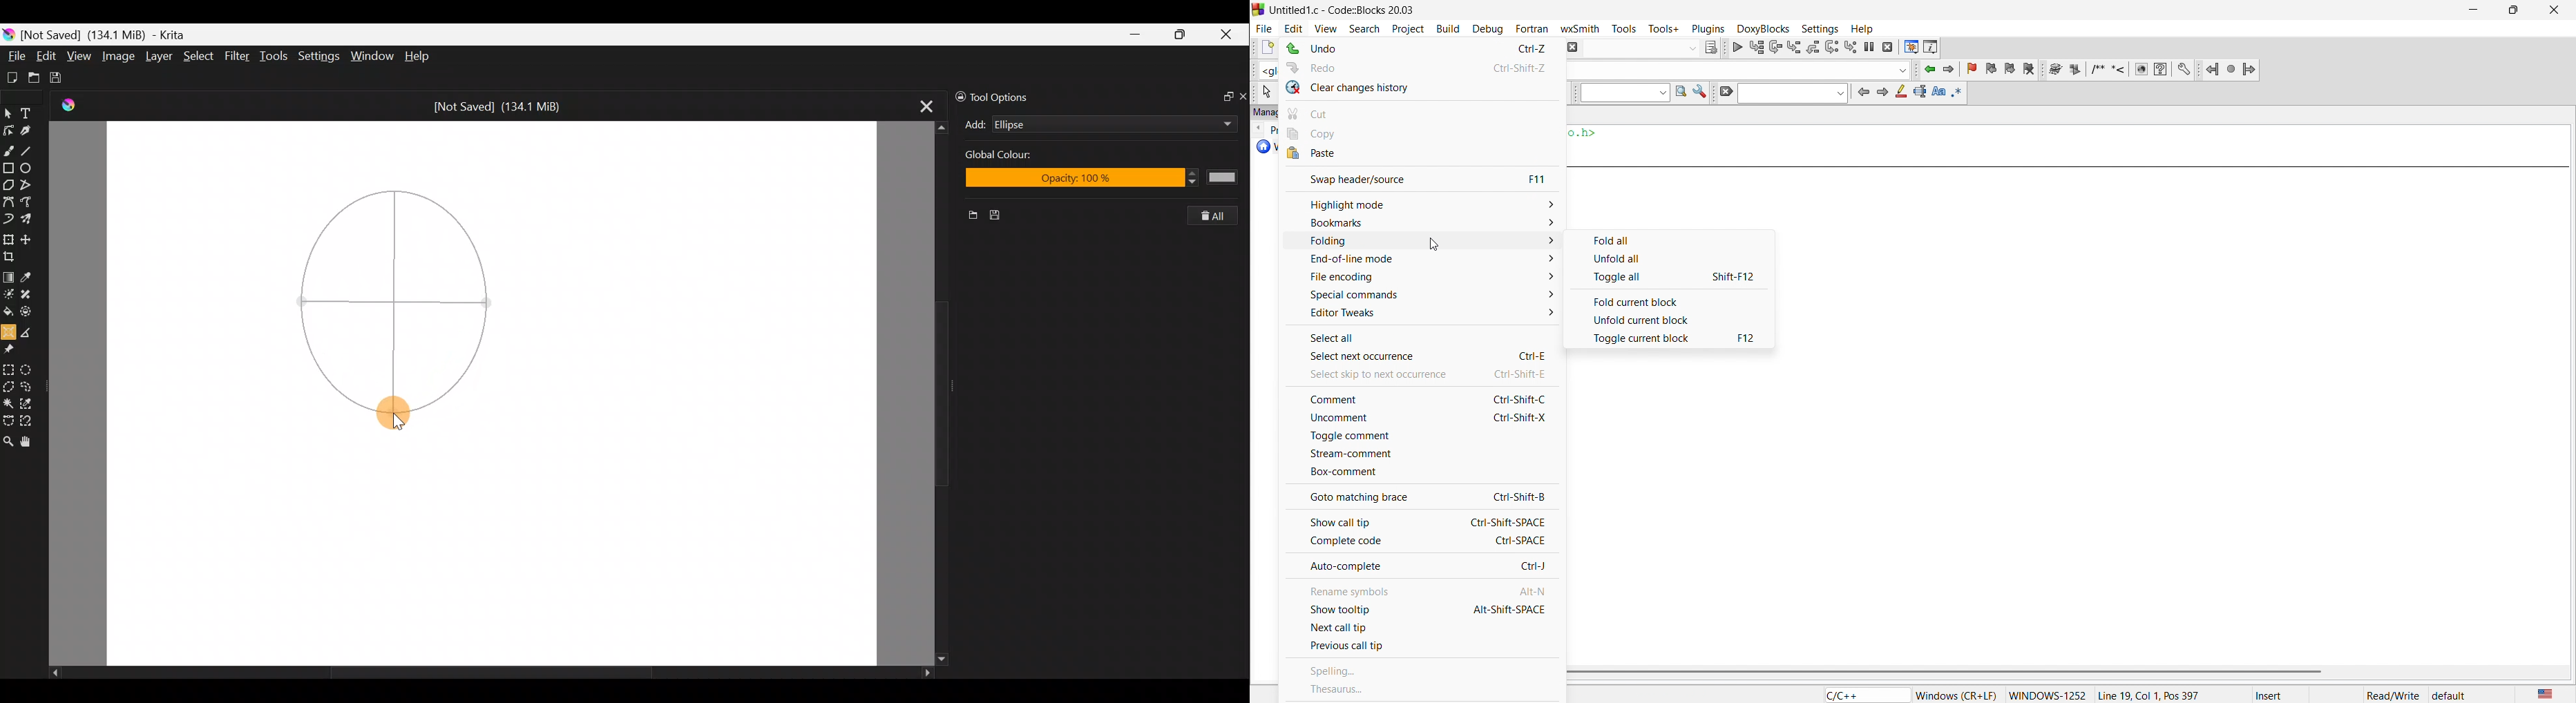  What do you see at coordinates (1664, 28) in the screenshot?
I see `tools+` at bounding box center [1664, 28].